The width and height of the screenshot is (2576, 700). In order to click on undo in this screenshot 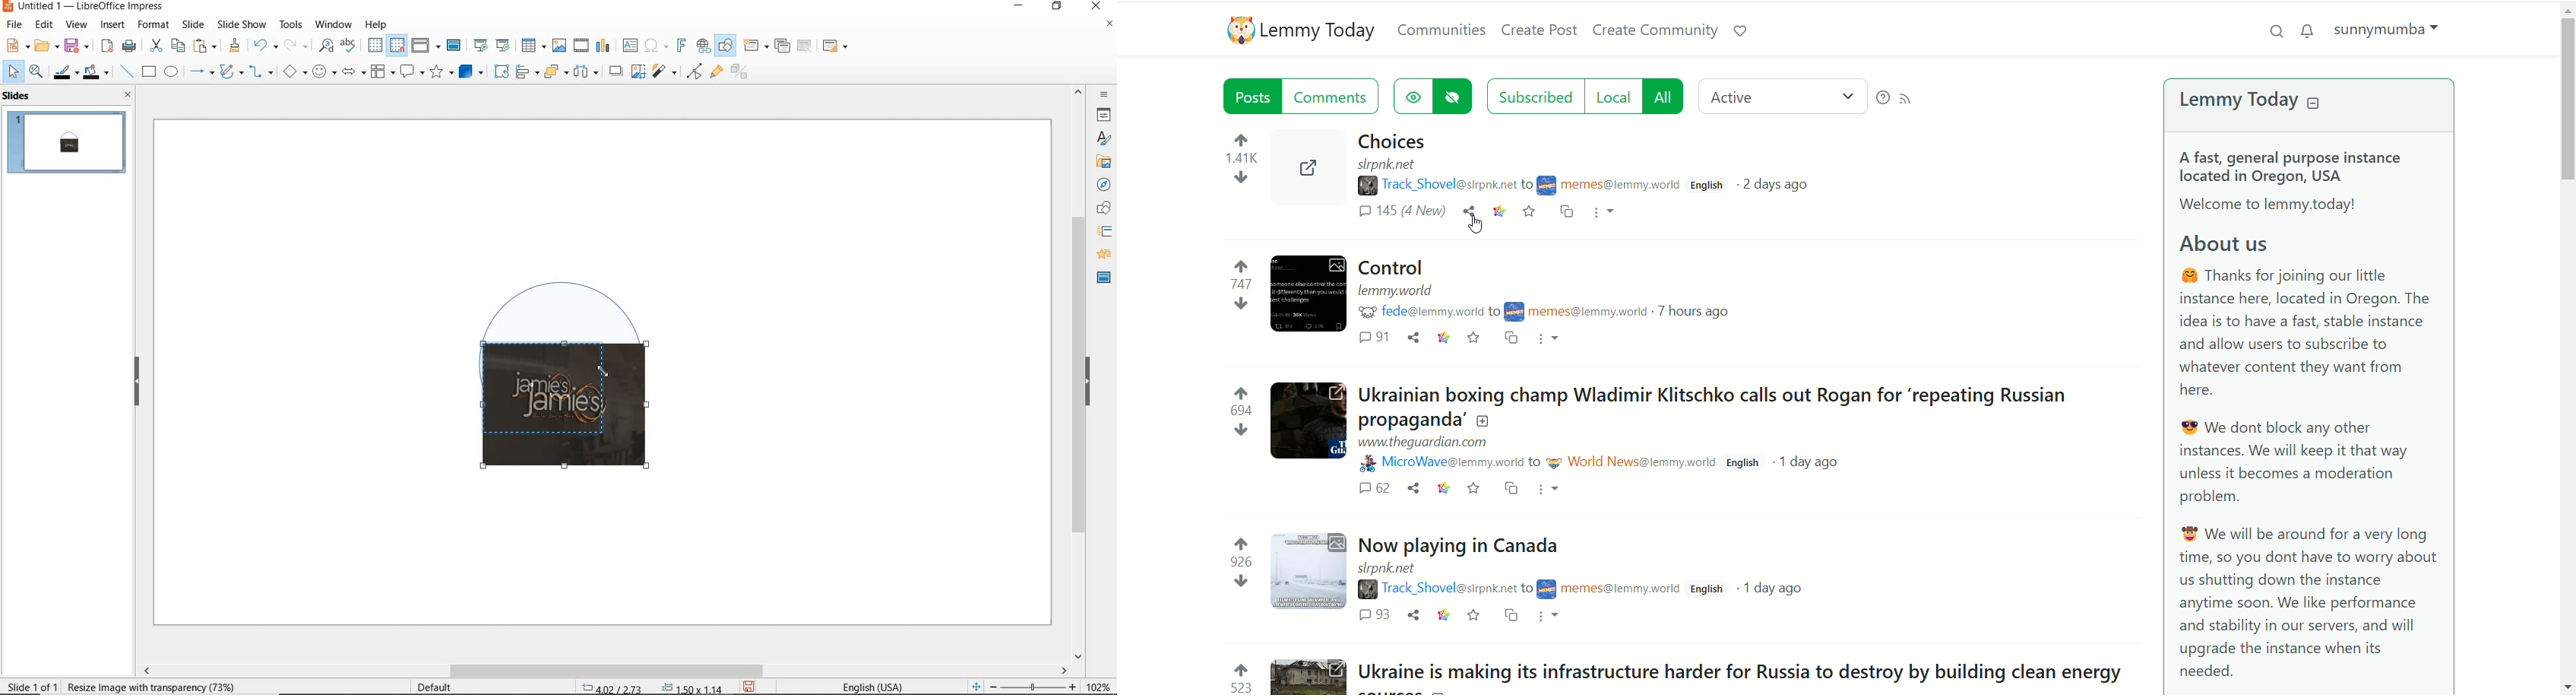, I will do `click(263, 47)`.